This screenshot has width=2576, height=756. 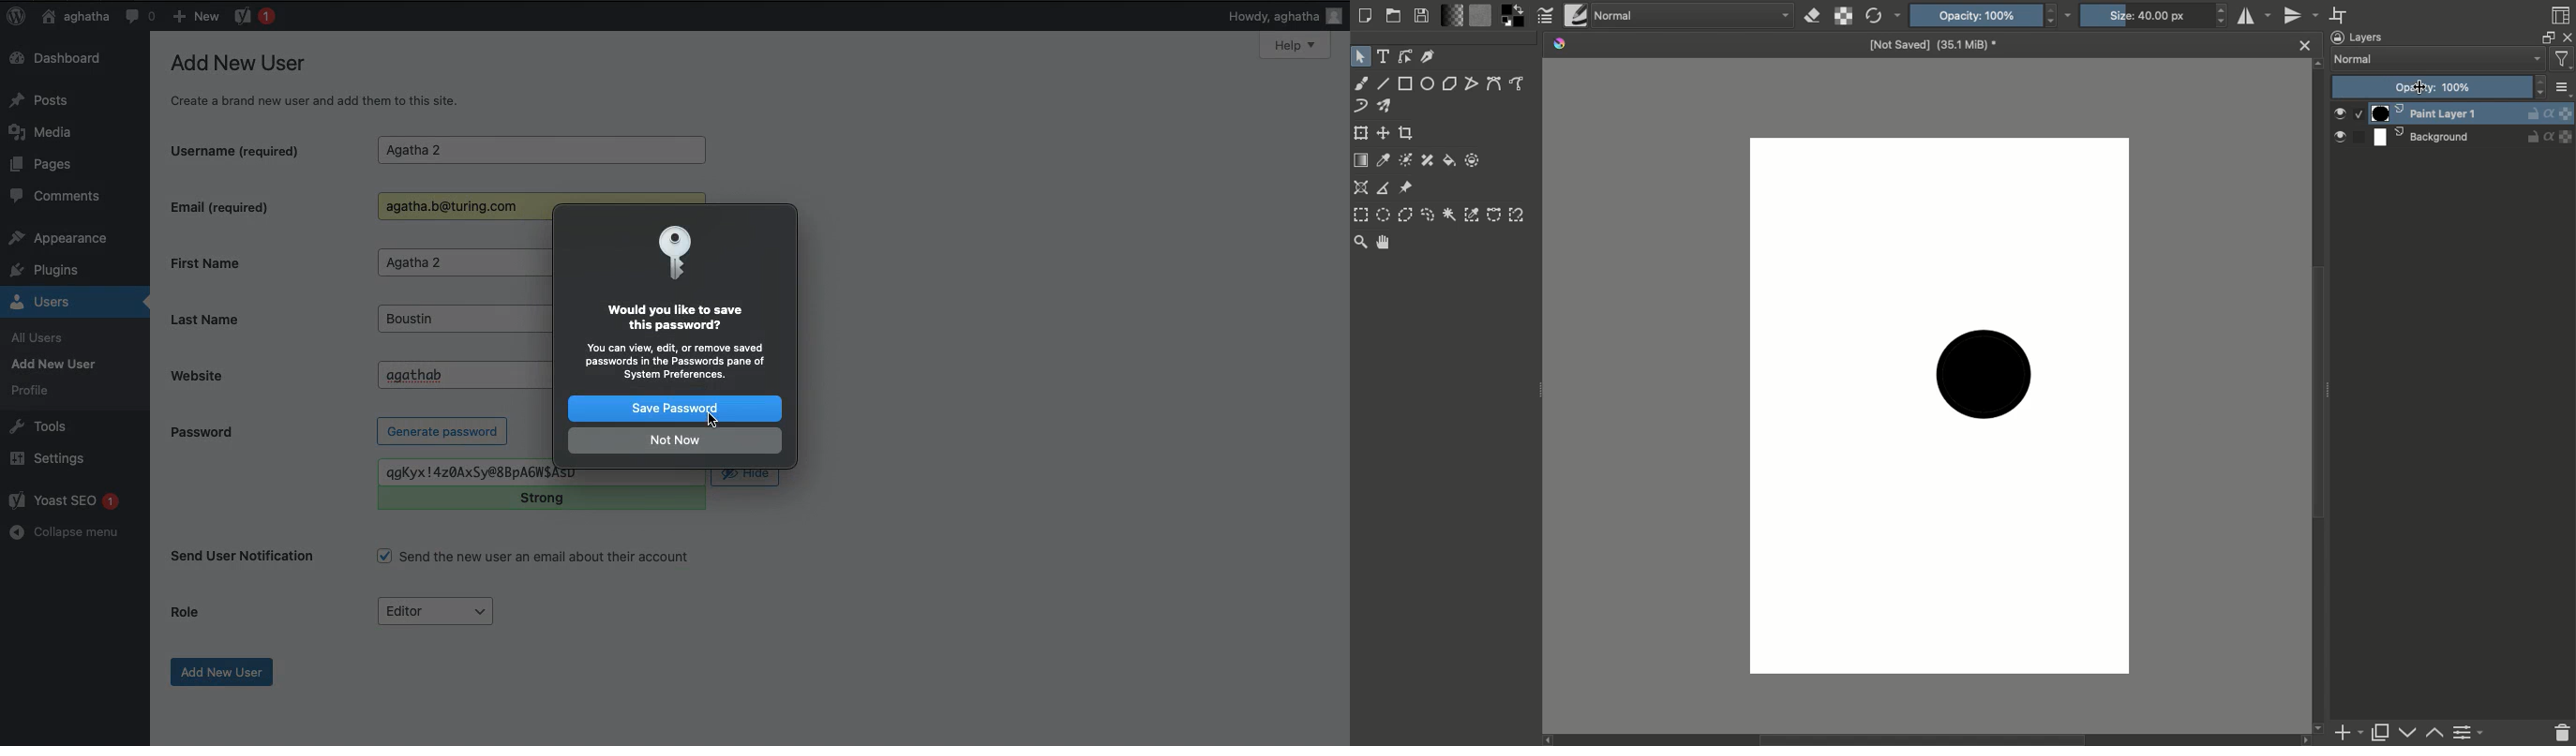 I want to click on Image, so click(x=680, y=254).